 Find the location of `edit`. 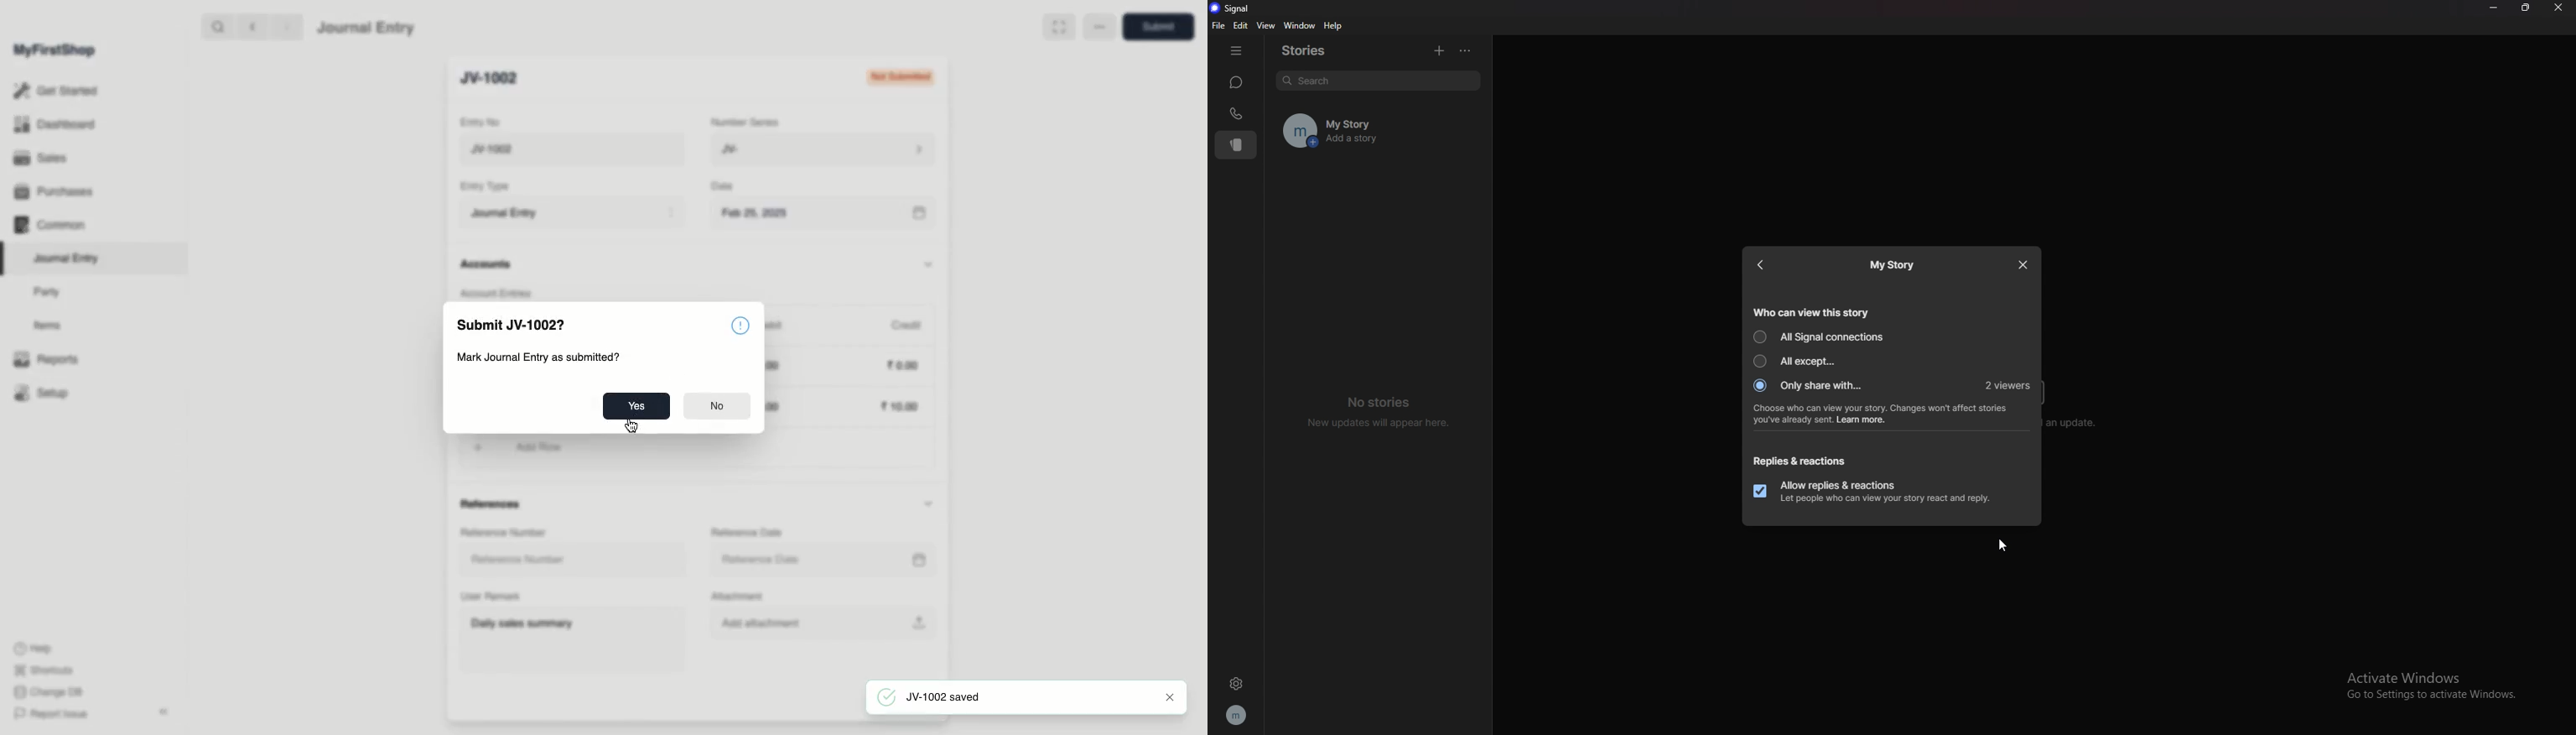

edit is located at coordinates (1240, 25).